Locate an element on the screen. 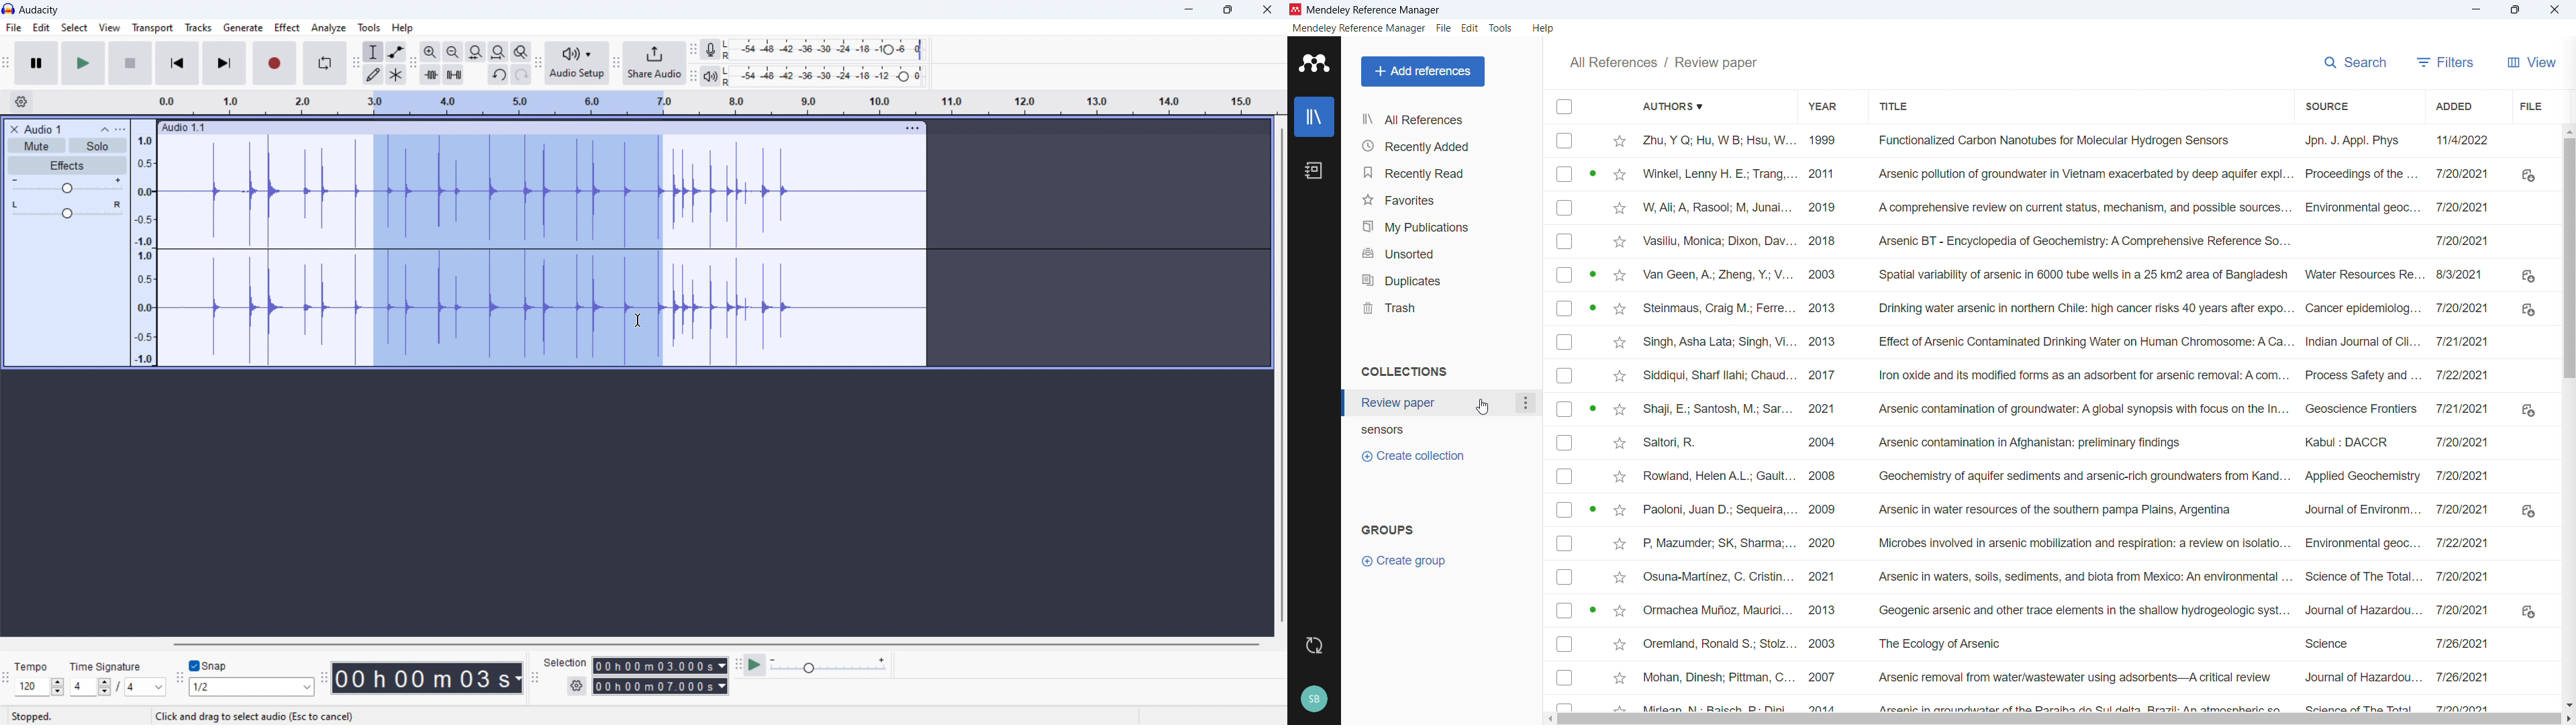 This screenshot has width=2576, height=728. fit project to width is located at coordinates (499, 52).